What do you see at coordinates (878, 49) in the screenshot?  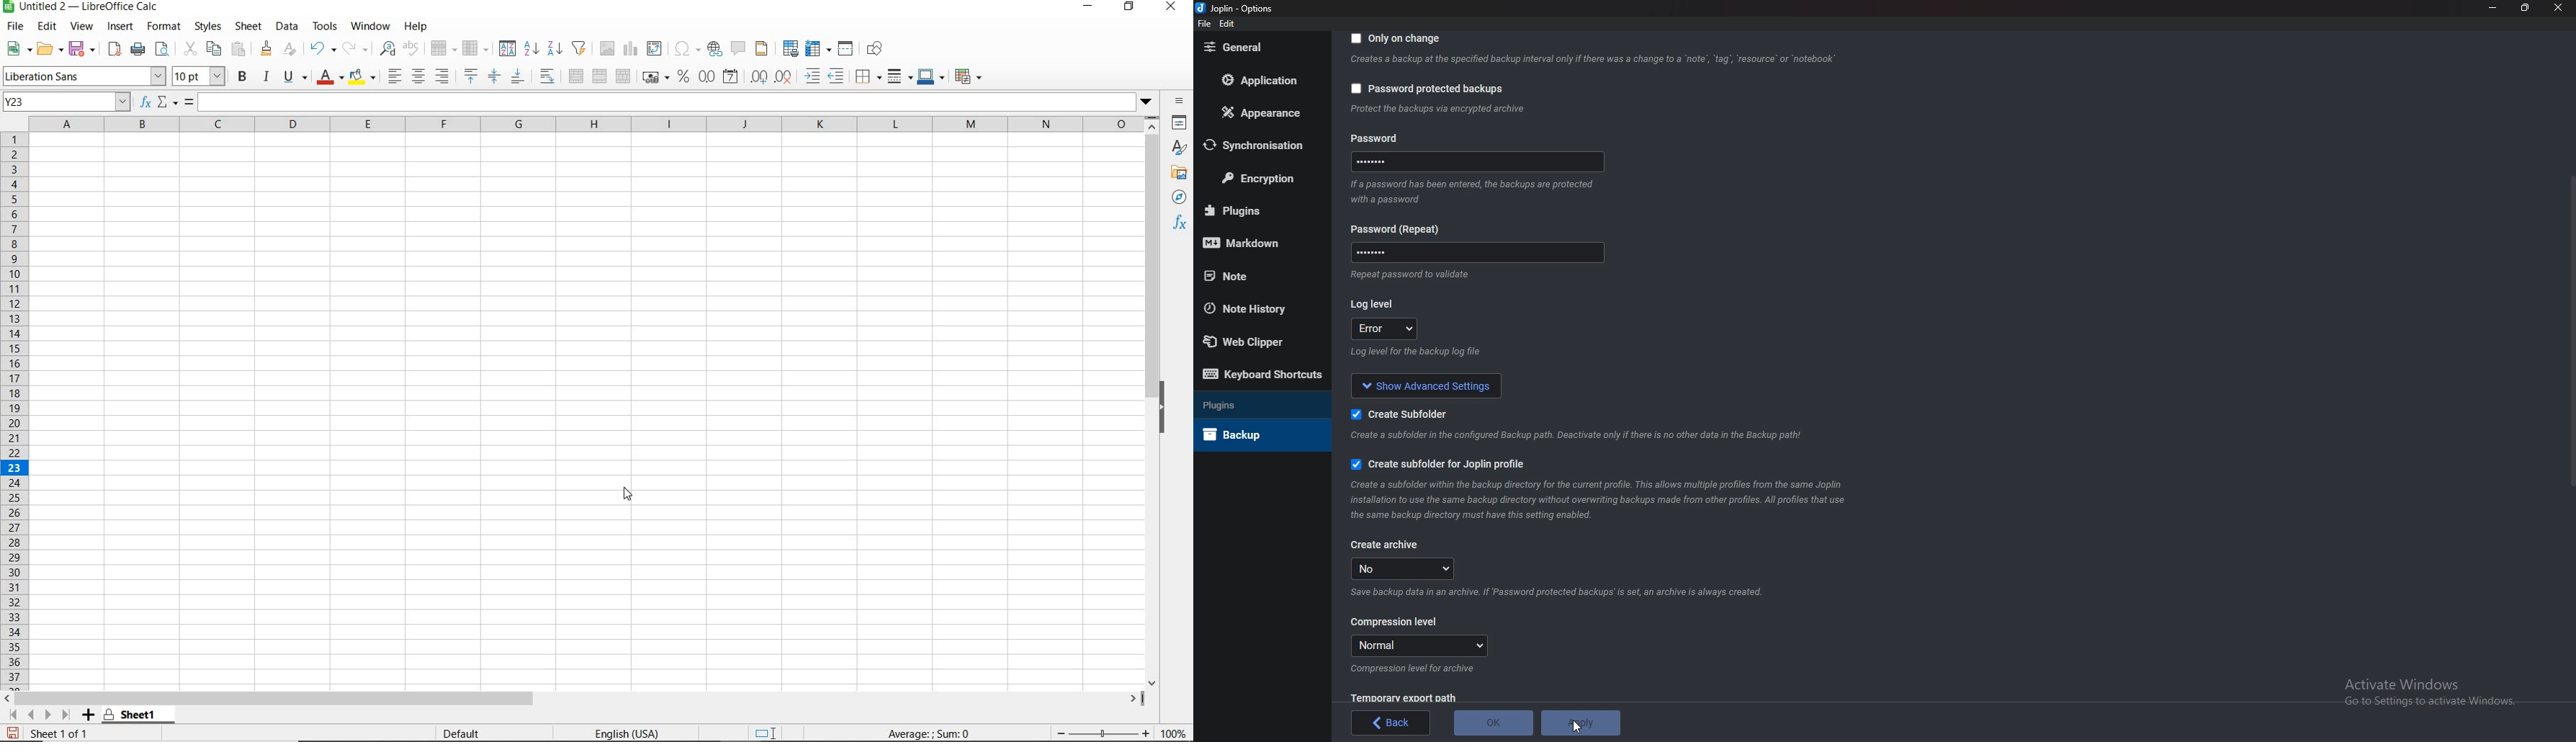 I see `SHOW DRAW FUNCTIONS` at bounding box center [878, 49].